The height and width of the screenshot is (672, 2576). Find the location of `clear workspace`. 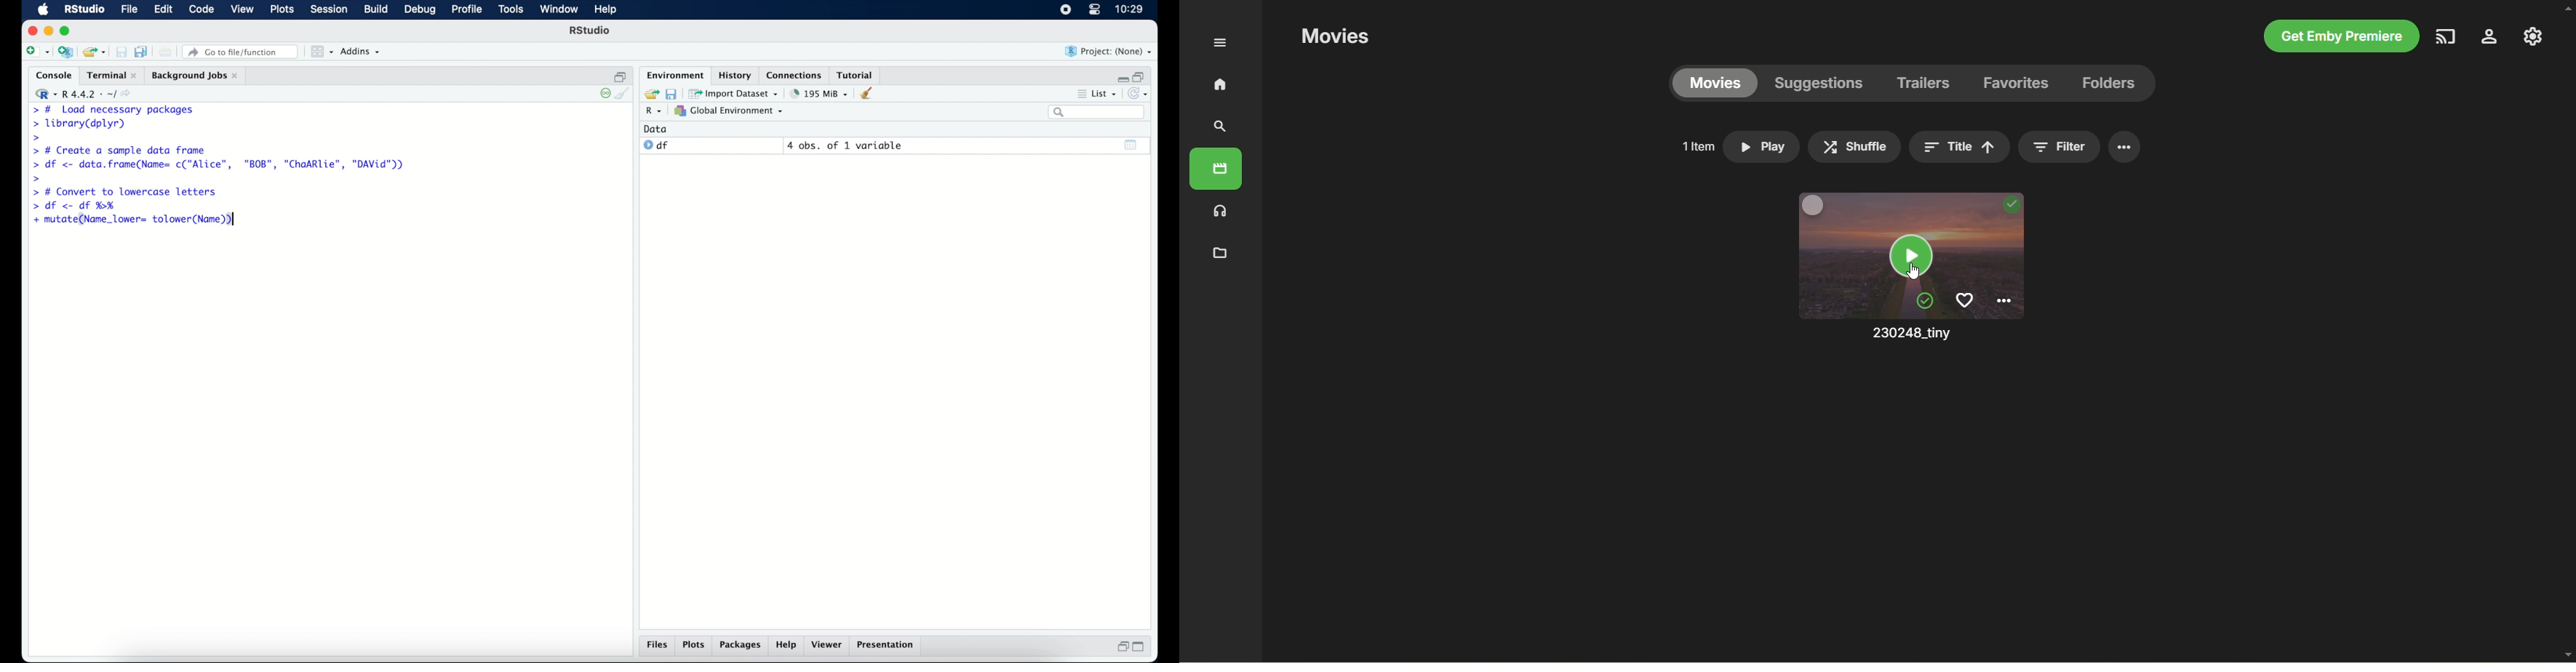

clear workspace is located at coordinates (870, 94).